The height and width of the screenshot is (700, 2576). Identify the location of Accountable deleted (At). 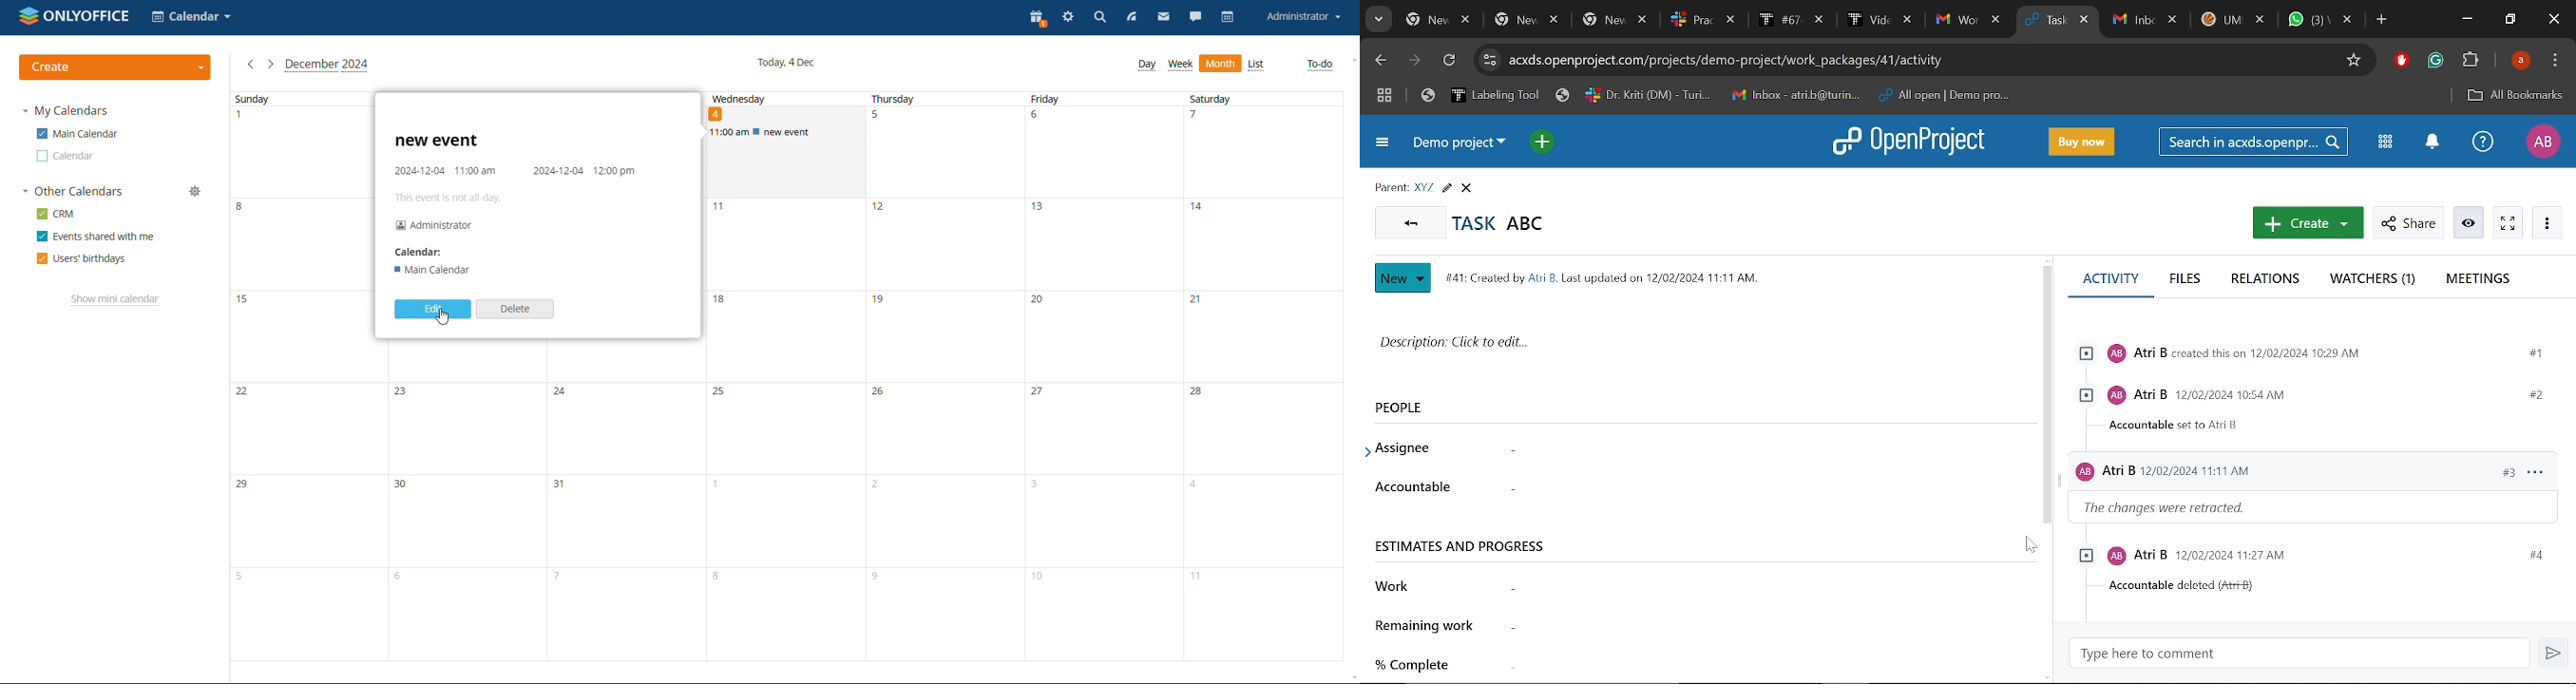
(2186, 587).